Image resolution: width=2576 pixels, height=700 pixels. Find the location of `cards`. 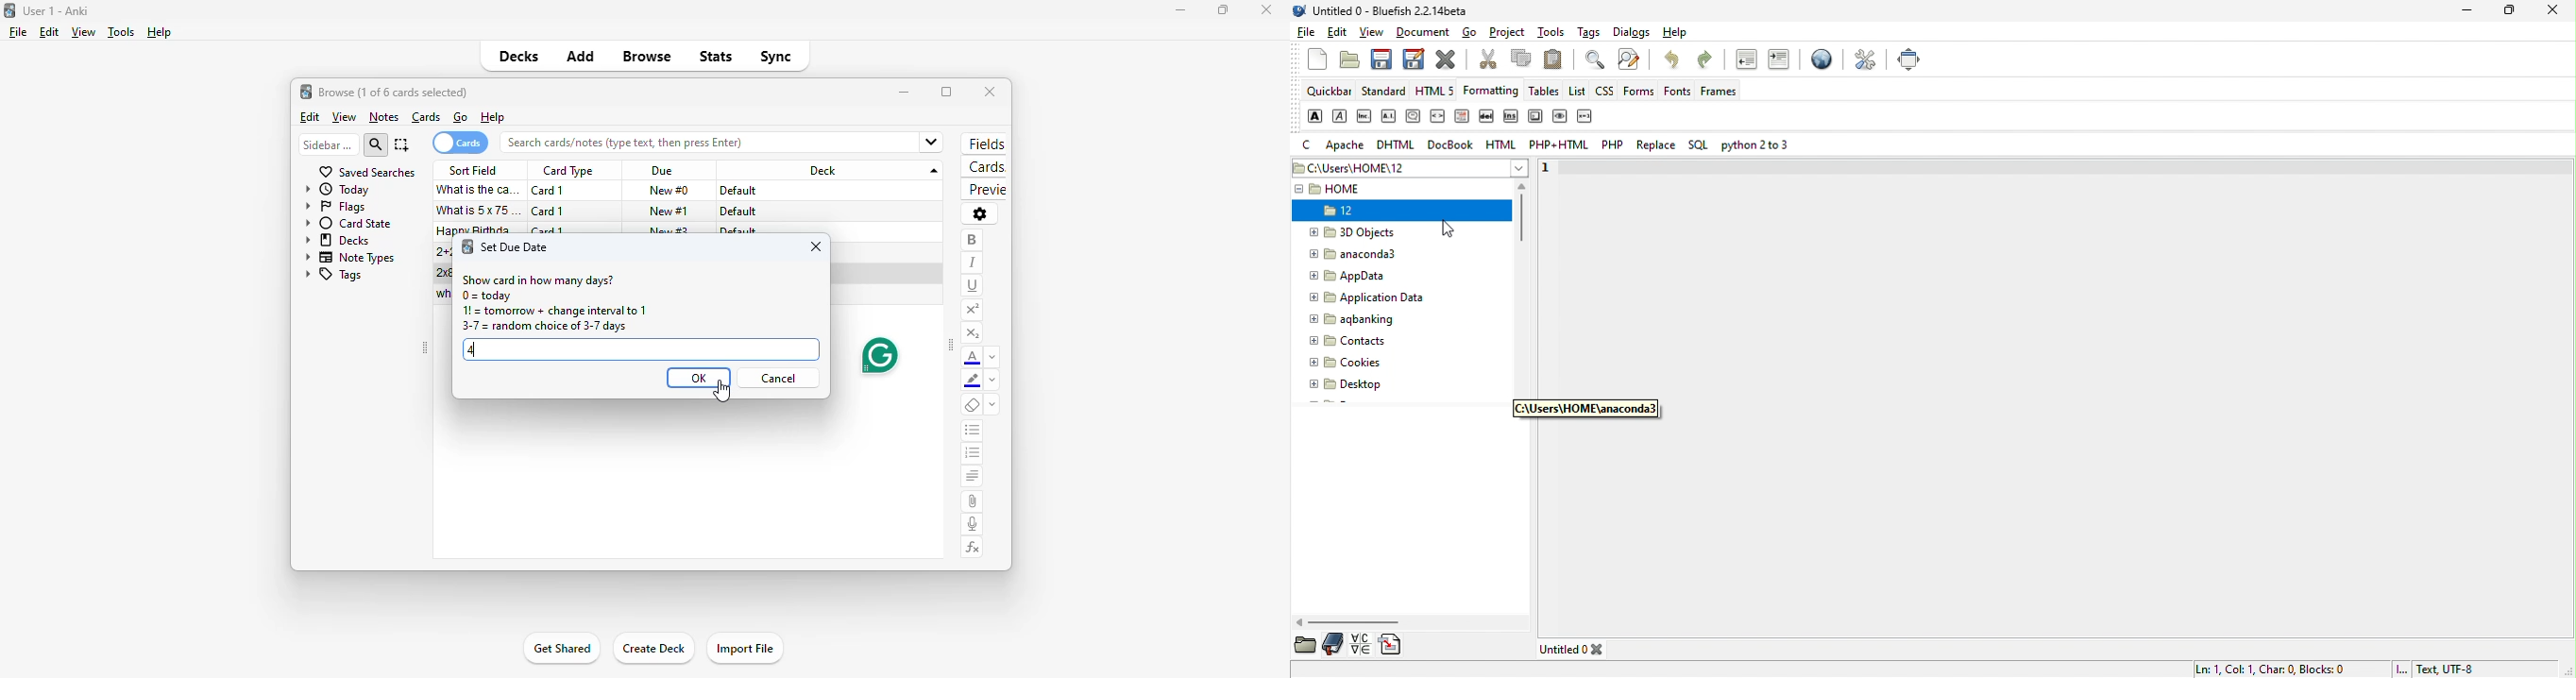

cards is located at coordinates (984, 168).